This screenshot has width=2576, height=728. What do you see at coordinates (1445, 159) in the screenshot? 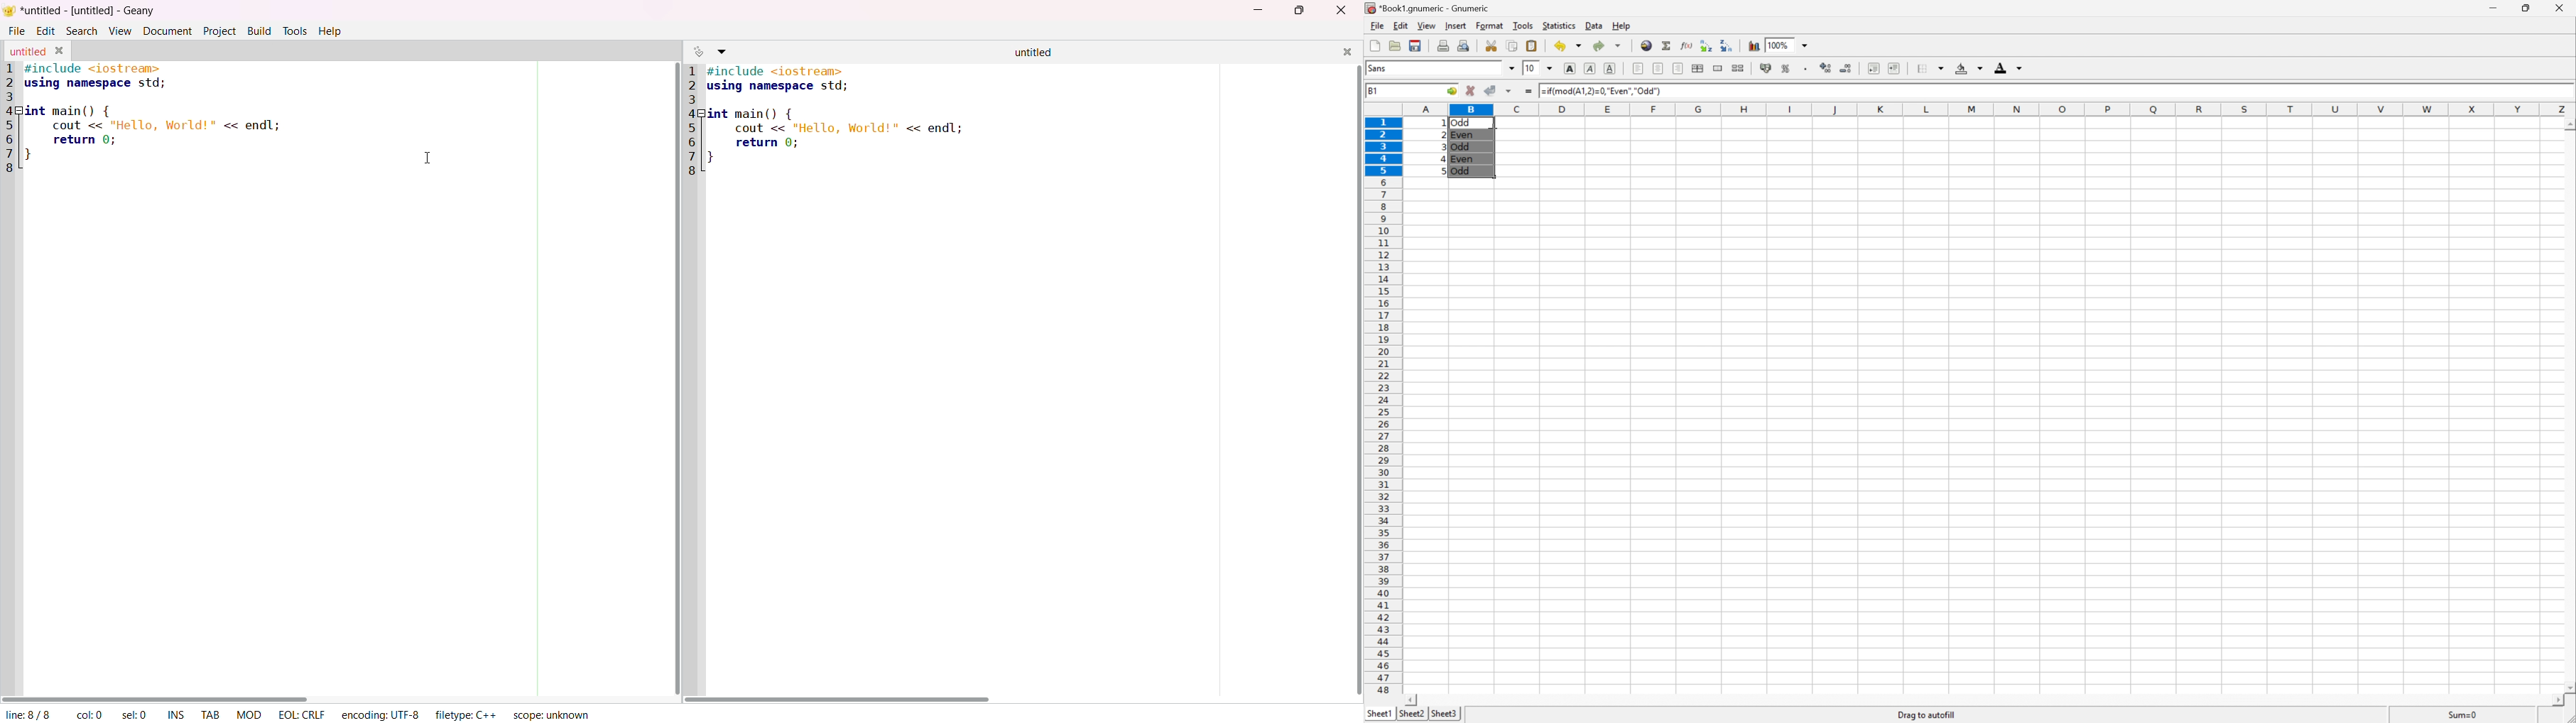
I see `4` at bounding box center [1445, 159].